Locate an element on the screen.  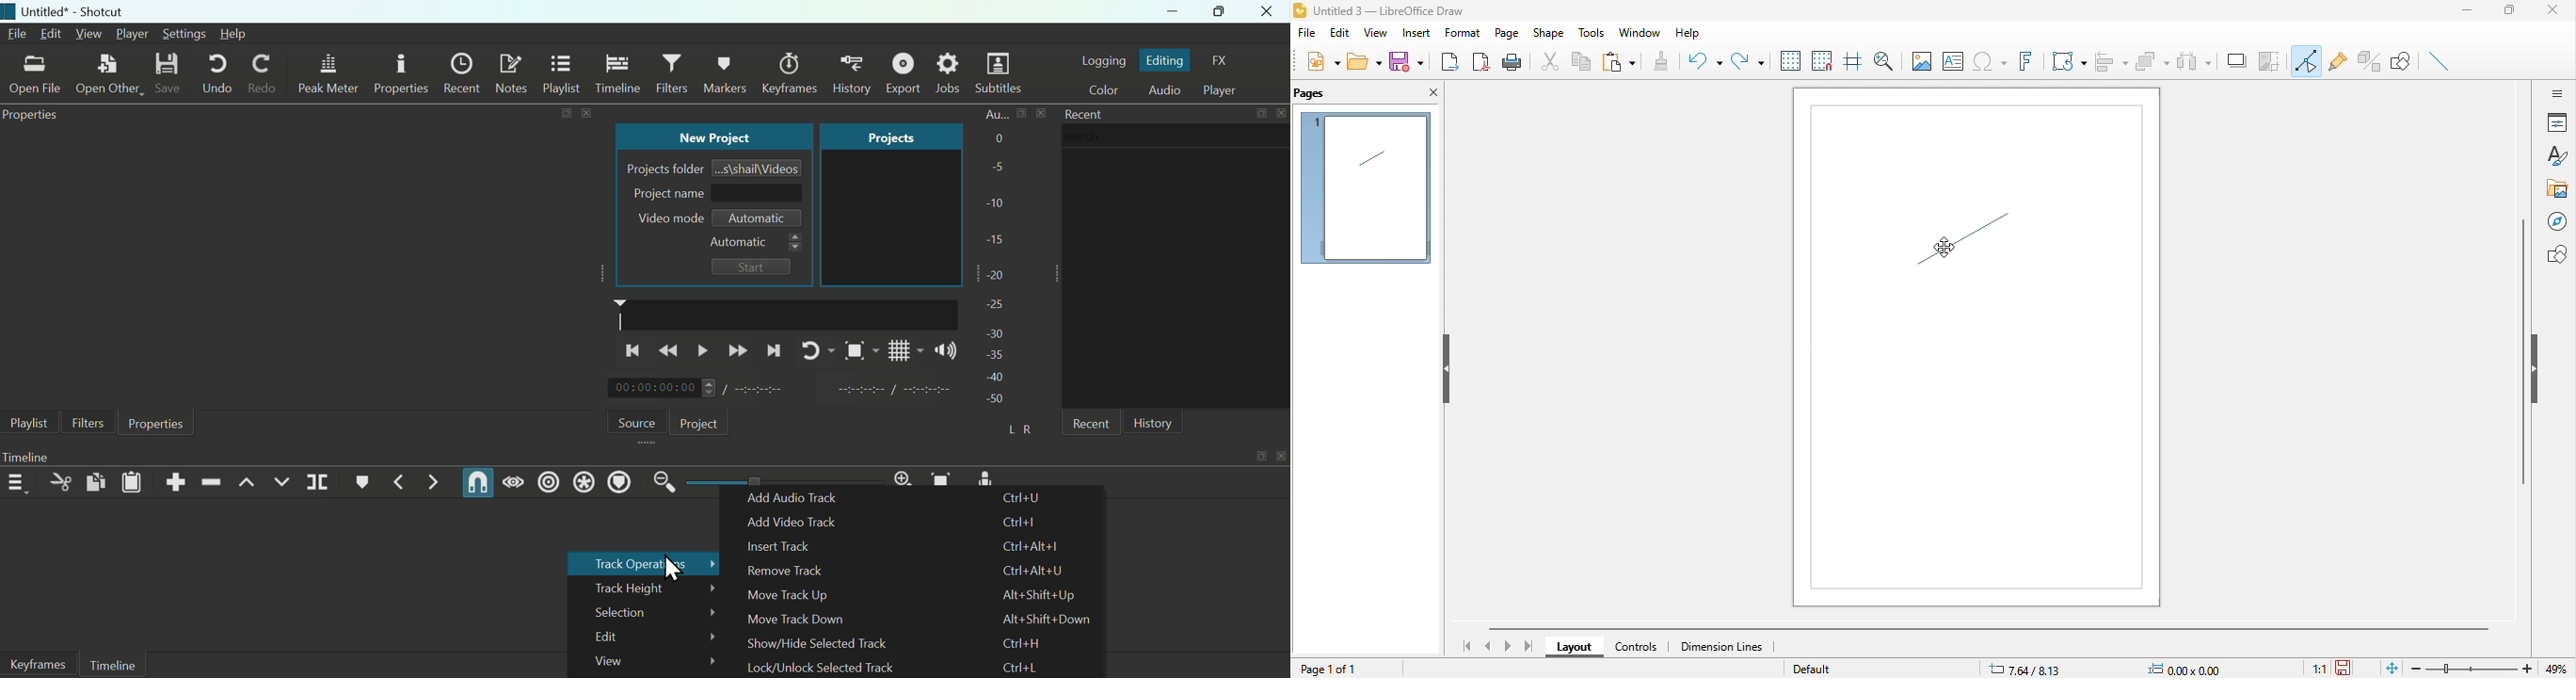
first page is located at coordinates (1470, 646).